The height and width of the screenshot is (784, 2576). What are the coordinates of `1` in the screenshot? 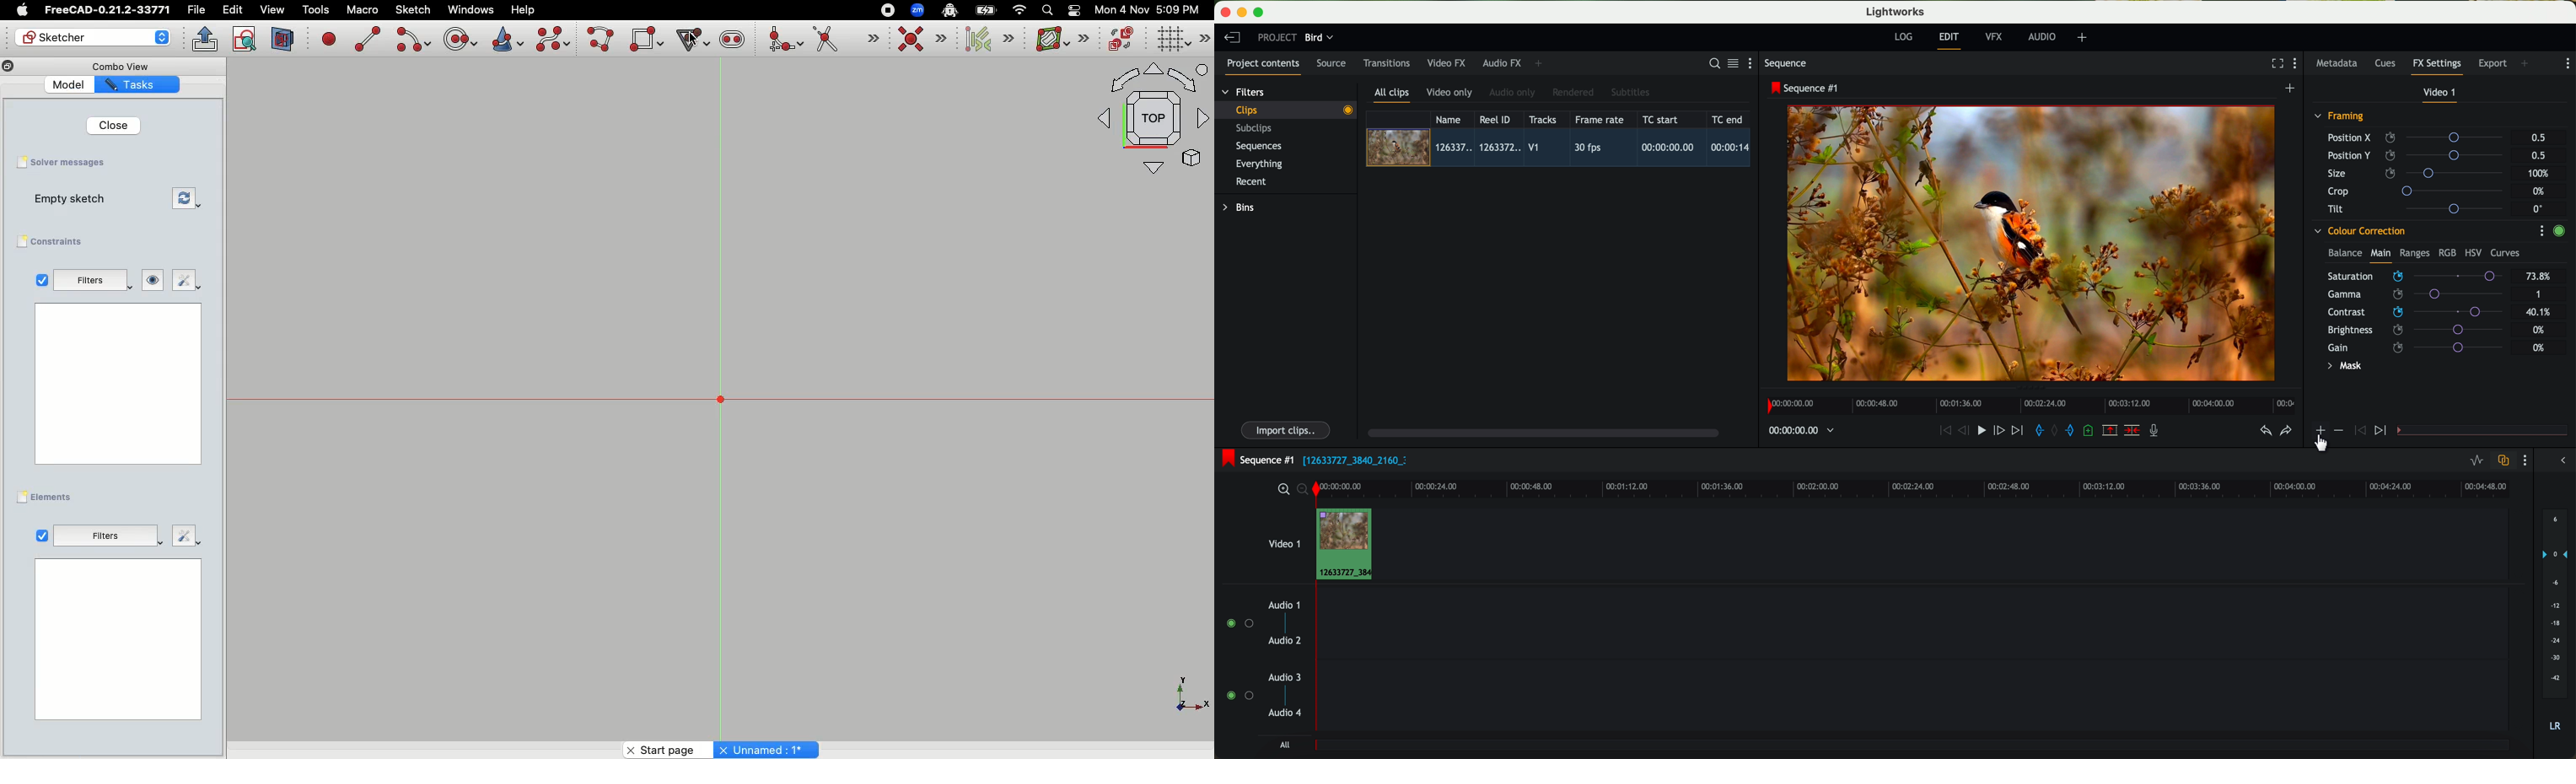 It's located at (2539, 295).